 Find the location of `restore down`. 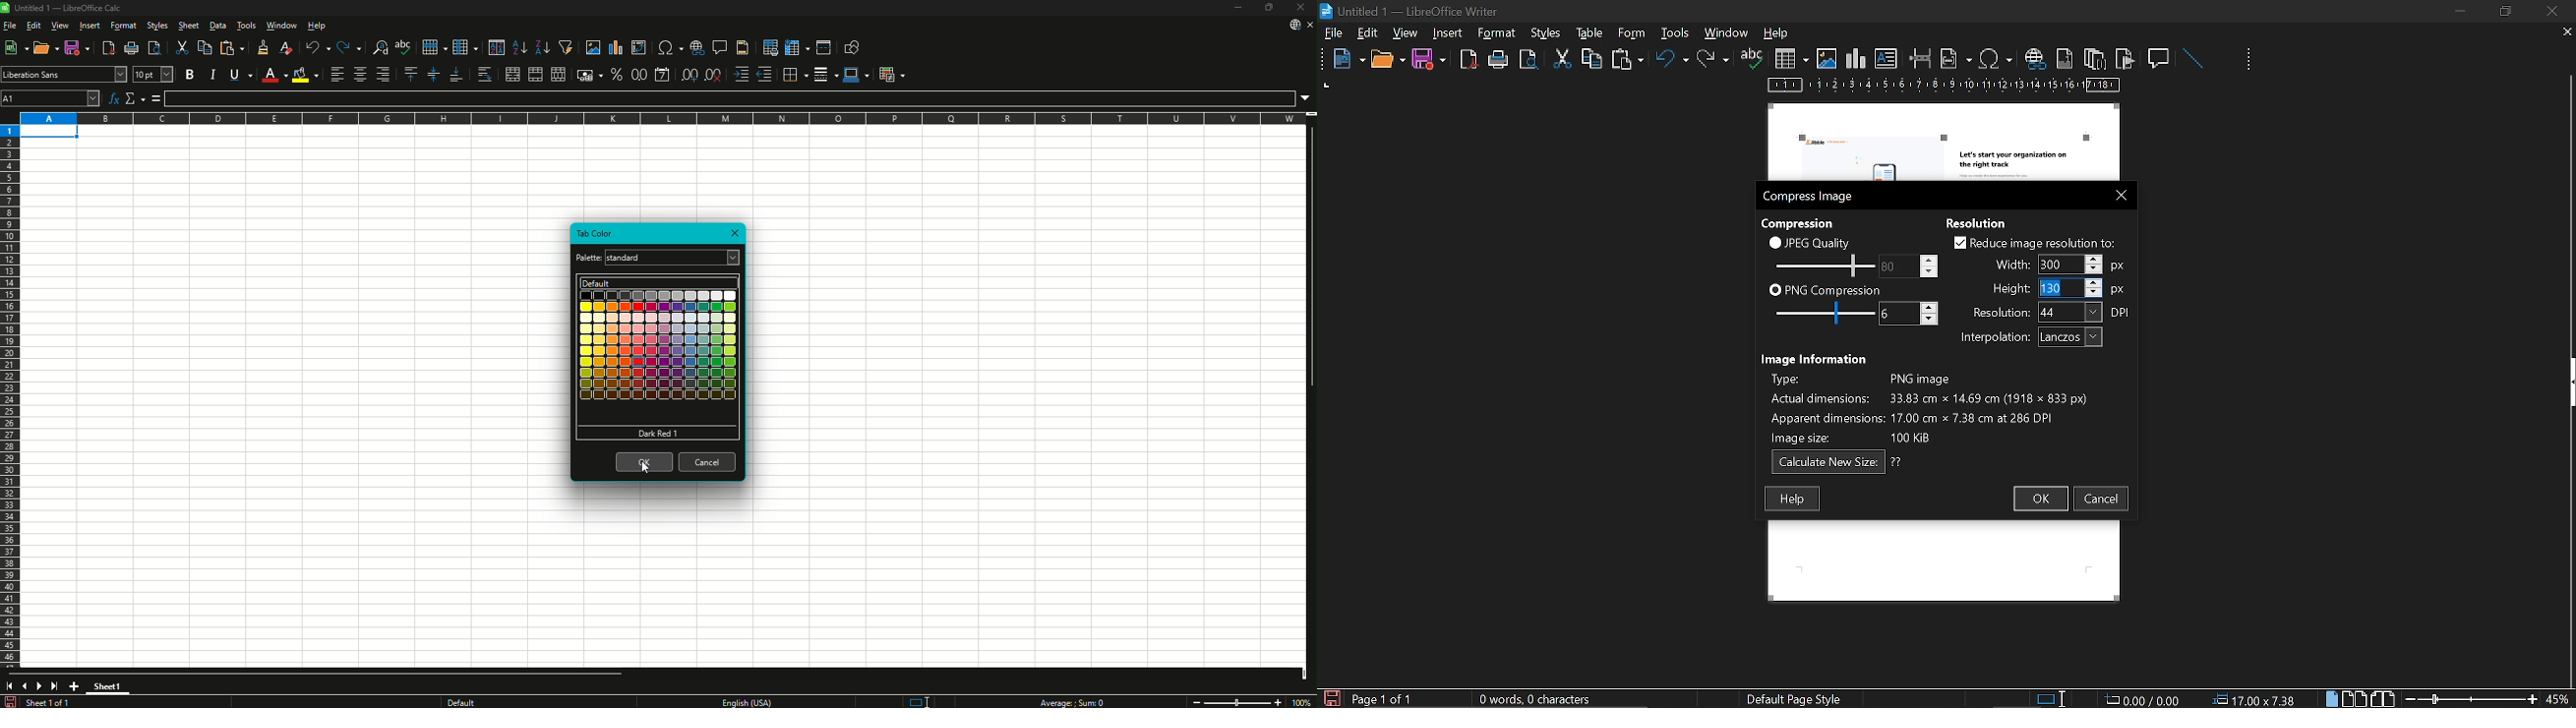

restore down is located at coordinates (2508, 11).